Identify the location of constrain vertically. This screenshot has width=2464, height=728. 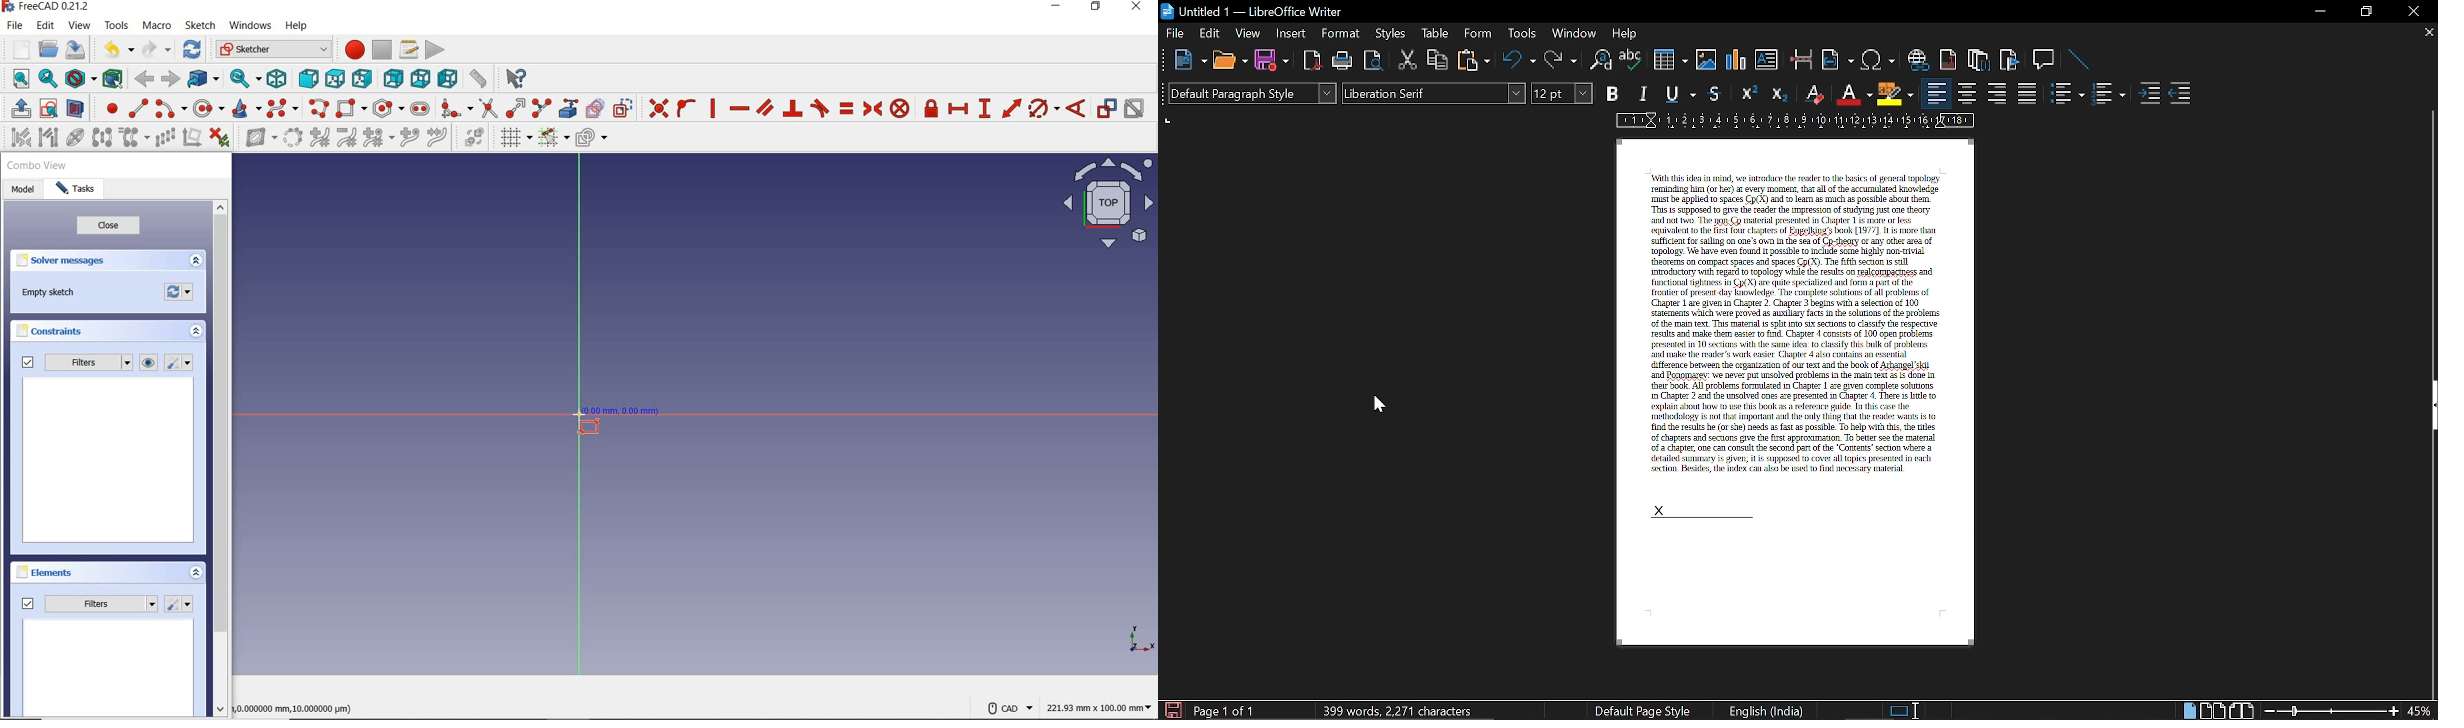
(714, 110).